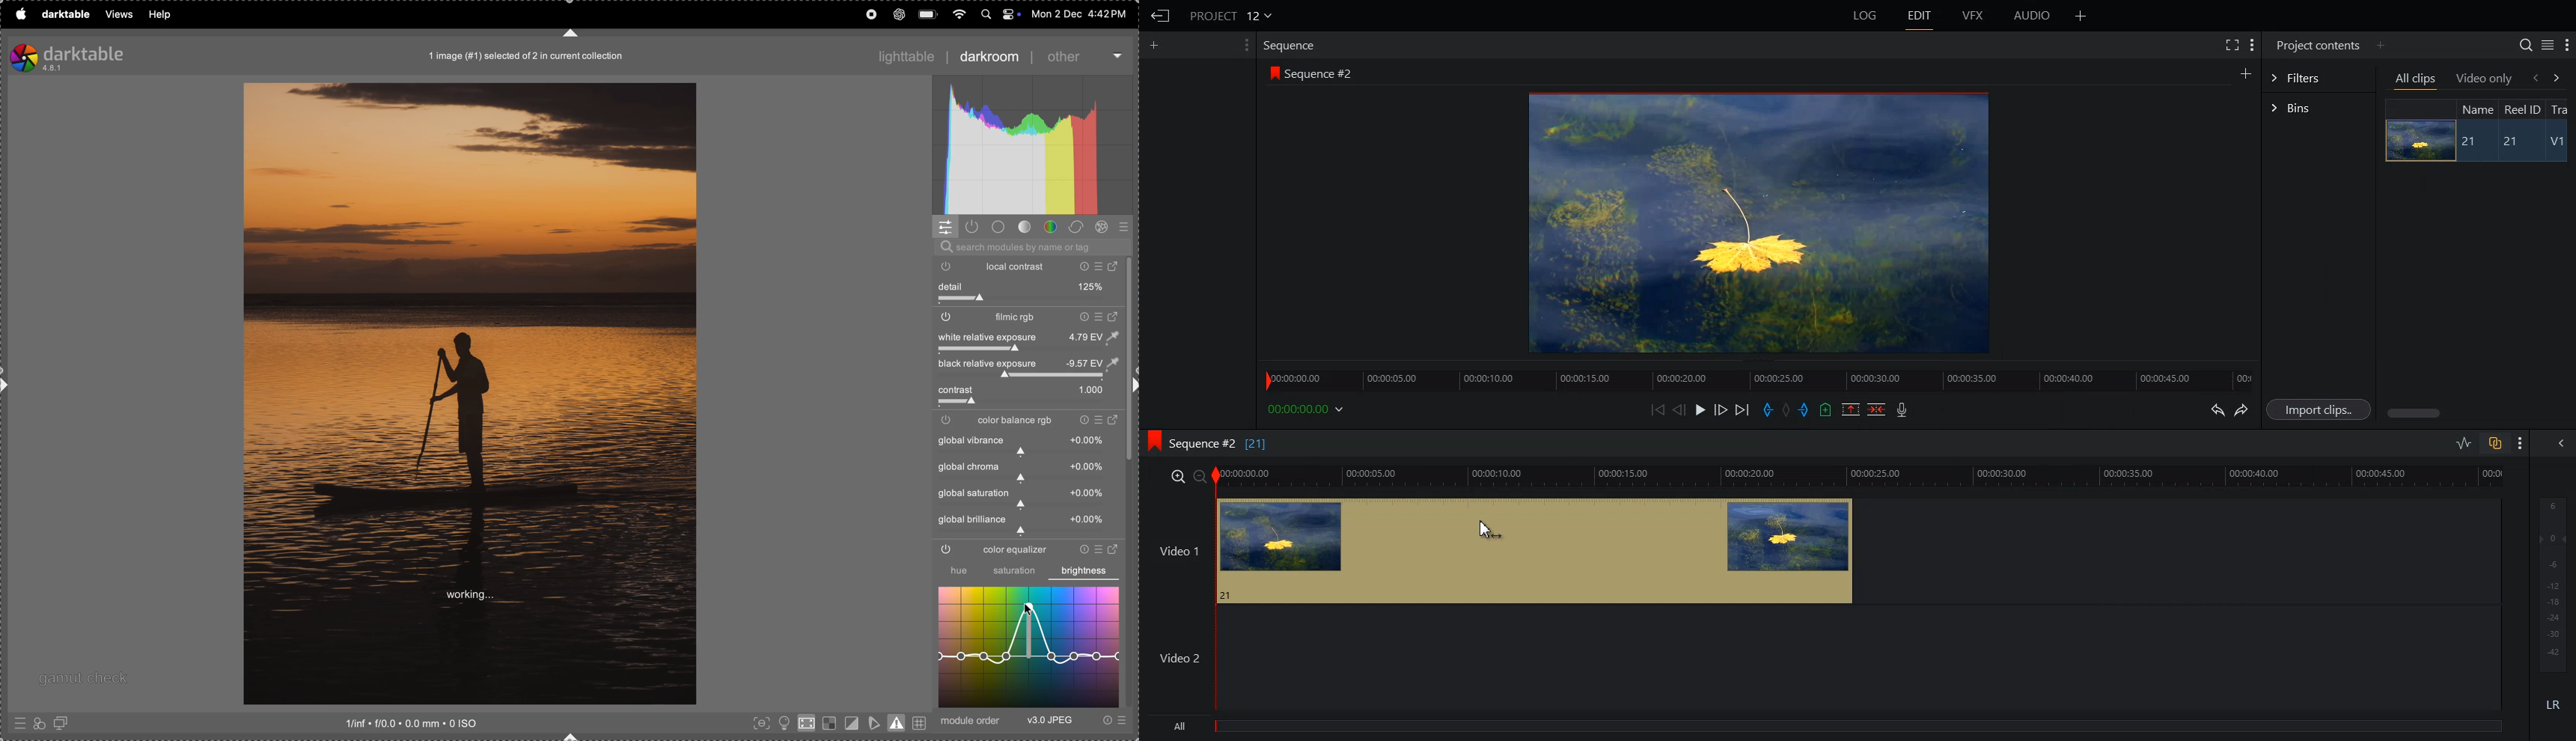 The width and height of the screenshot is (2576, 756). Describe the element at coordinates (828, 724) in the screenshot. I see `toggle indication of raw exposure` at that location.